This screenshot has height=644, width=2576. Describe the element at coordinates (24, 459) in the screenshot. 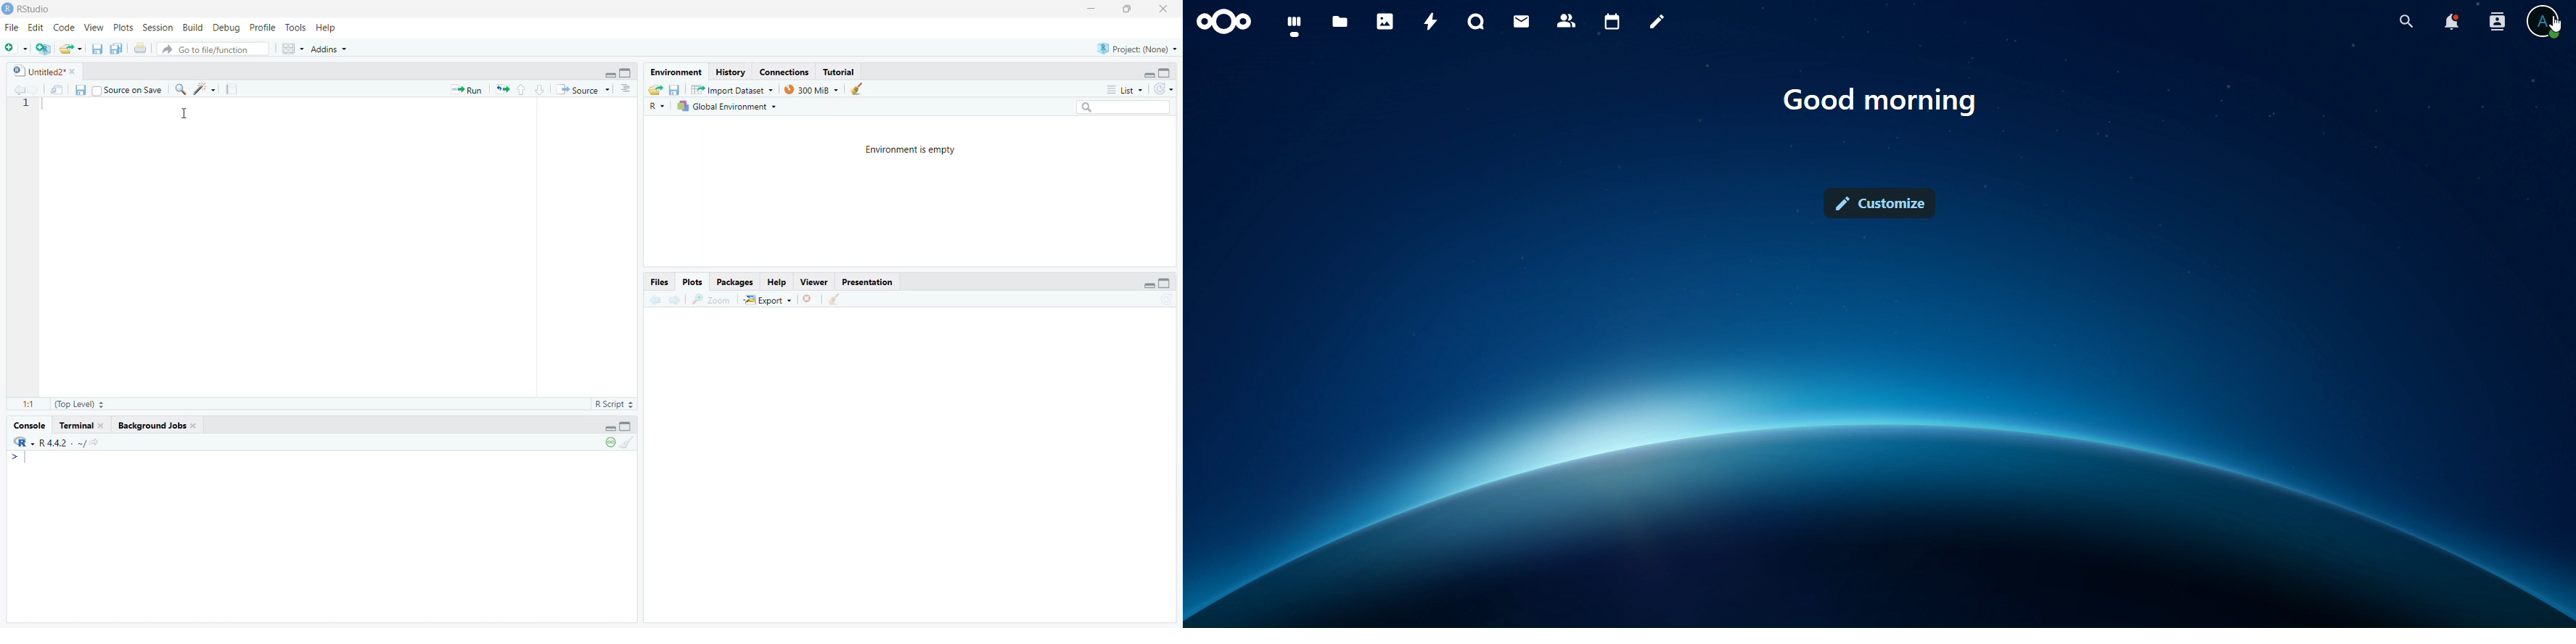

I see `typing cursor` at that location.